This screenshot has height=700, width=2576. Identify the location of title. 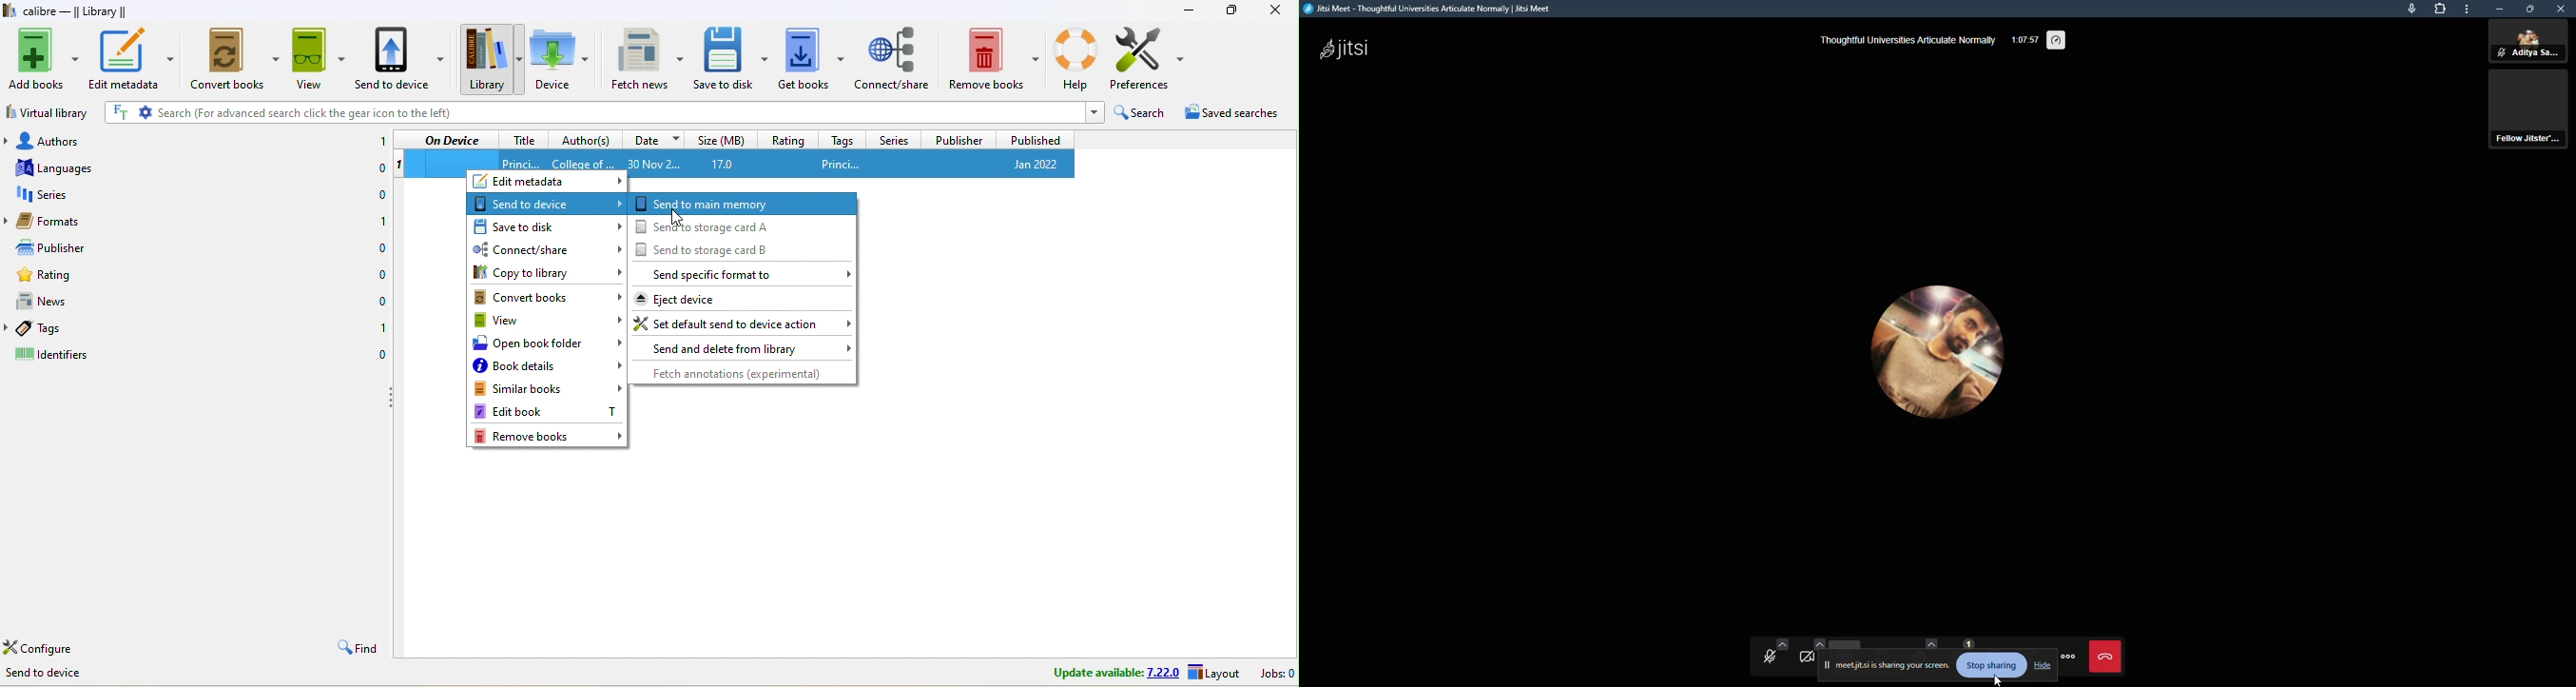
(523, 138).